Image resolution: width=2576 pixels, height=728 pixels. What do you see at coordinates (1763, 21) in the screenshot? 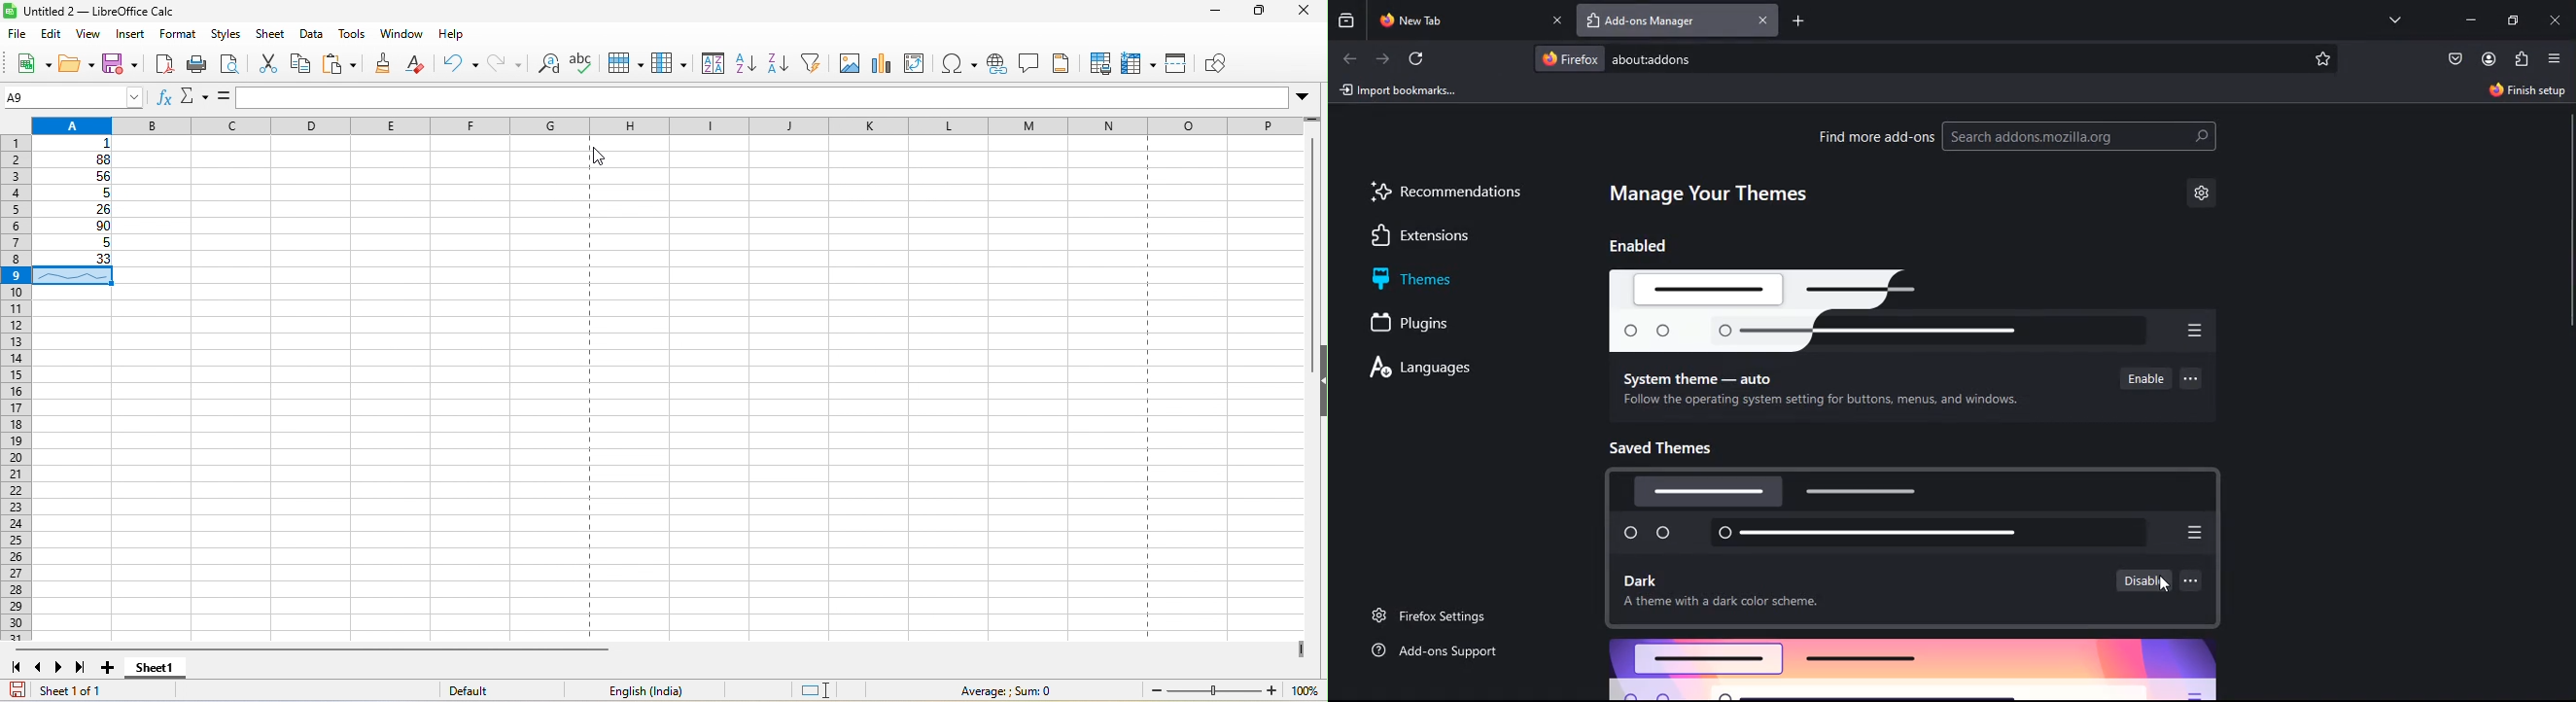
I see `close` at bounding box center [1763, 21].